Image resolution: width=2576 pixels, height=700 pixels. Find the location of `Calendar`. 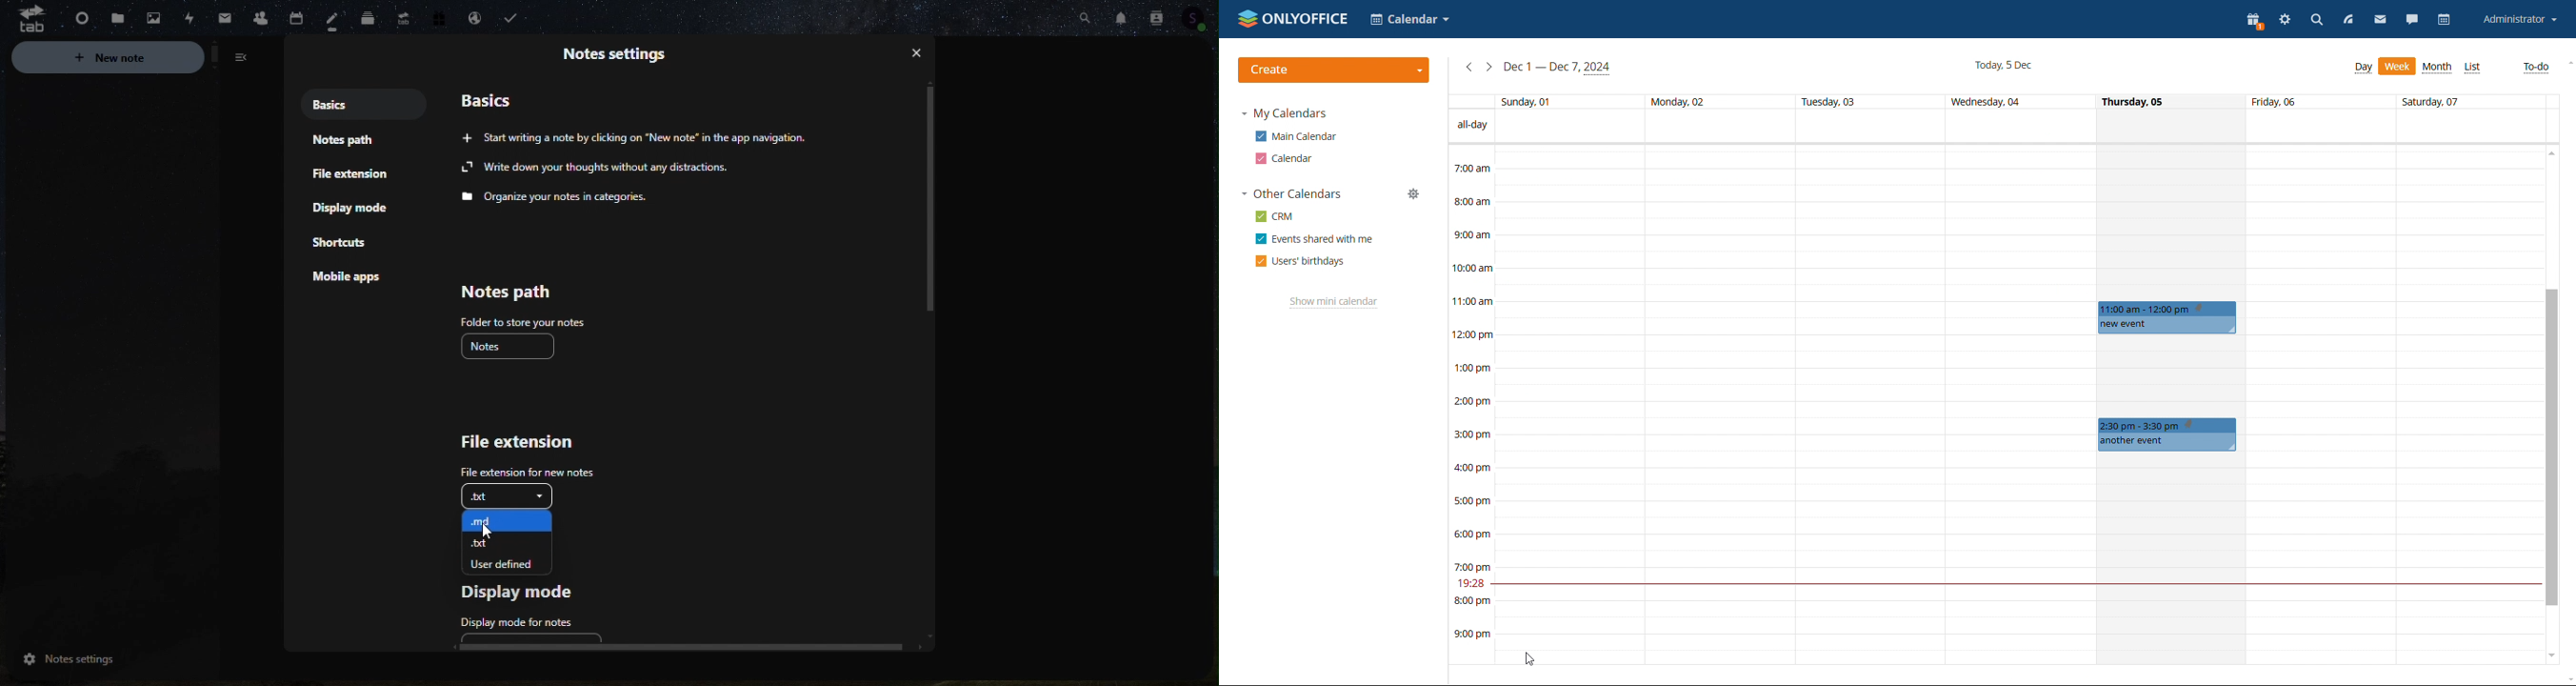

Calendar is located at coordinates (304, 14).